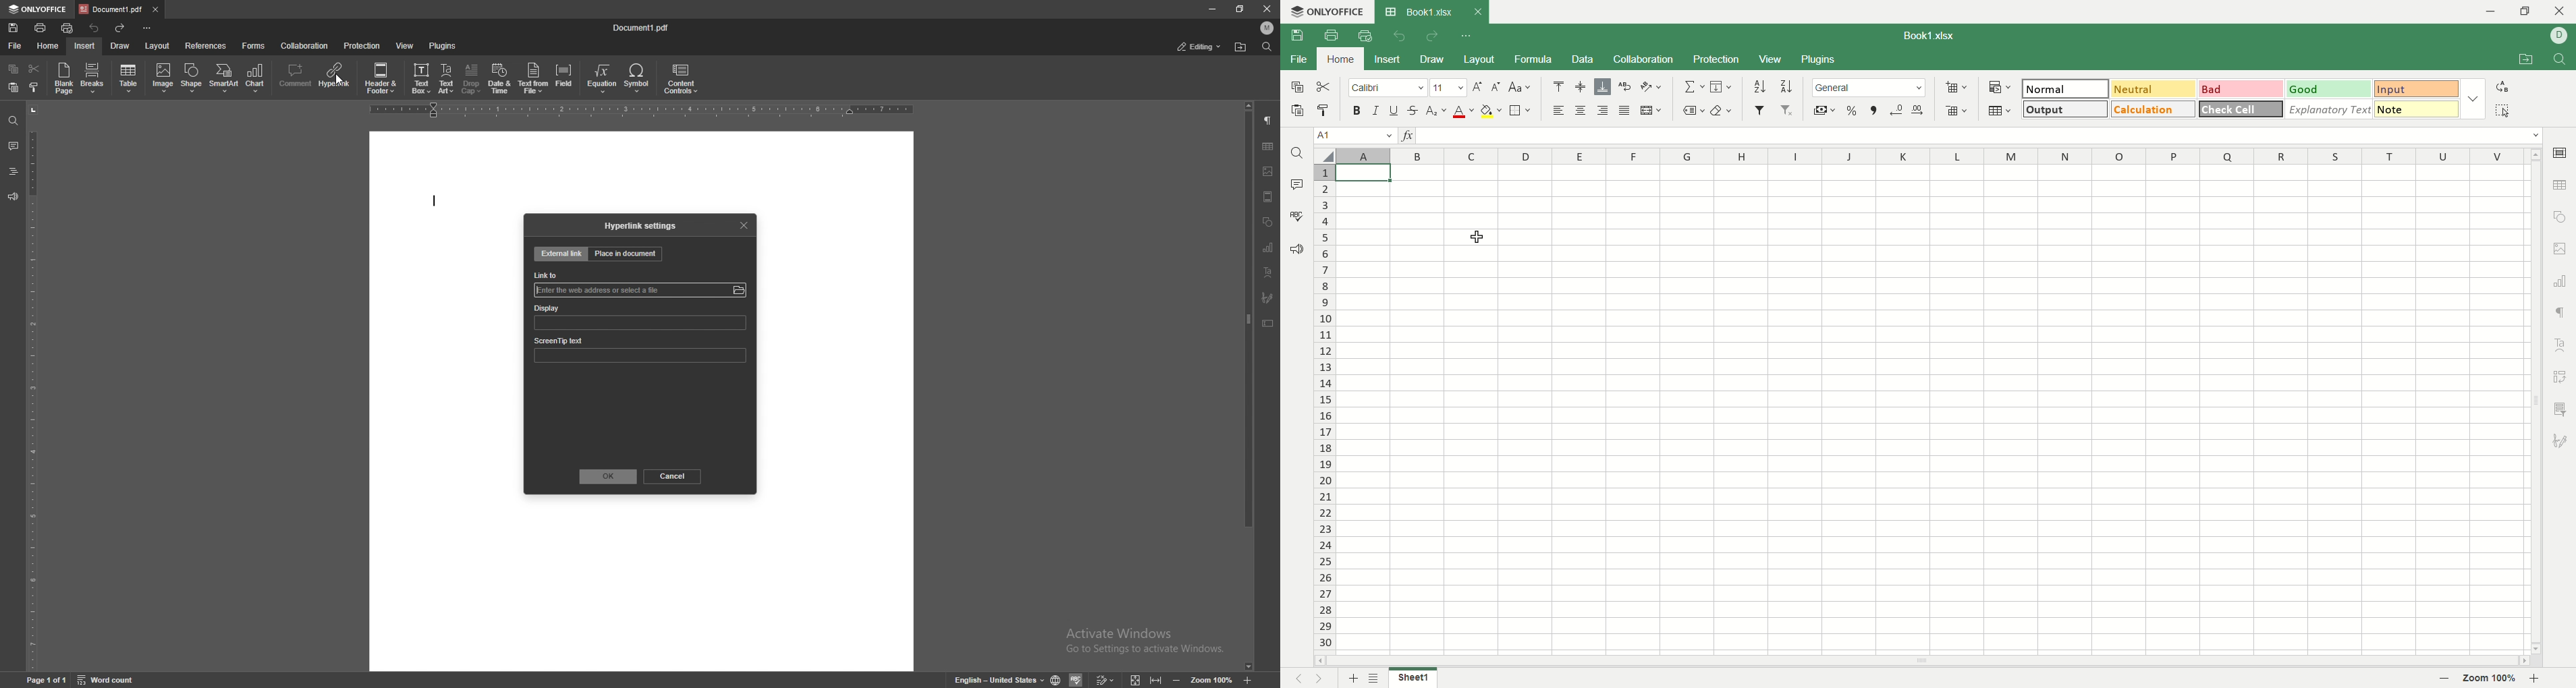 The height and width of the screenshot is (700, 2576). I want to click on word count, so click(108, 677).